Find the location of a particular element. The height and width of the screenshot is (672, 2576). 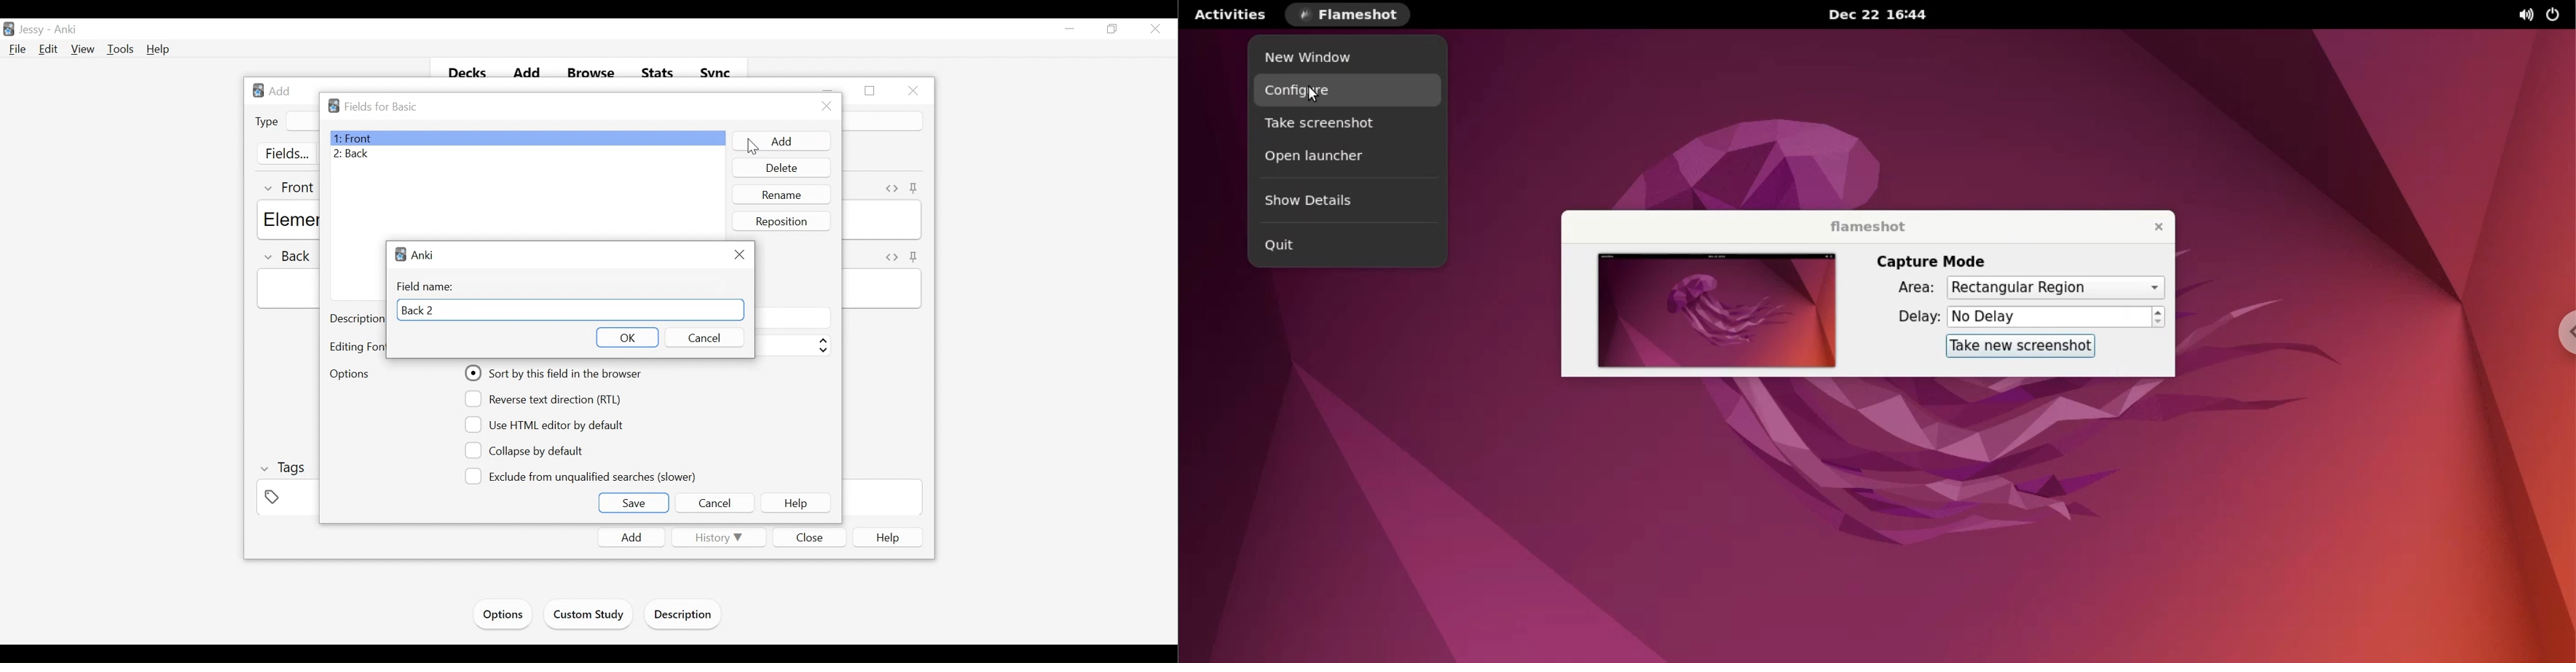

take new screenshot is located at coordinates (2022, 346).